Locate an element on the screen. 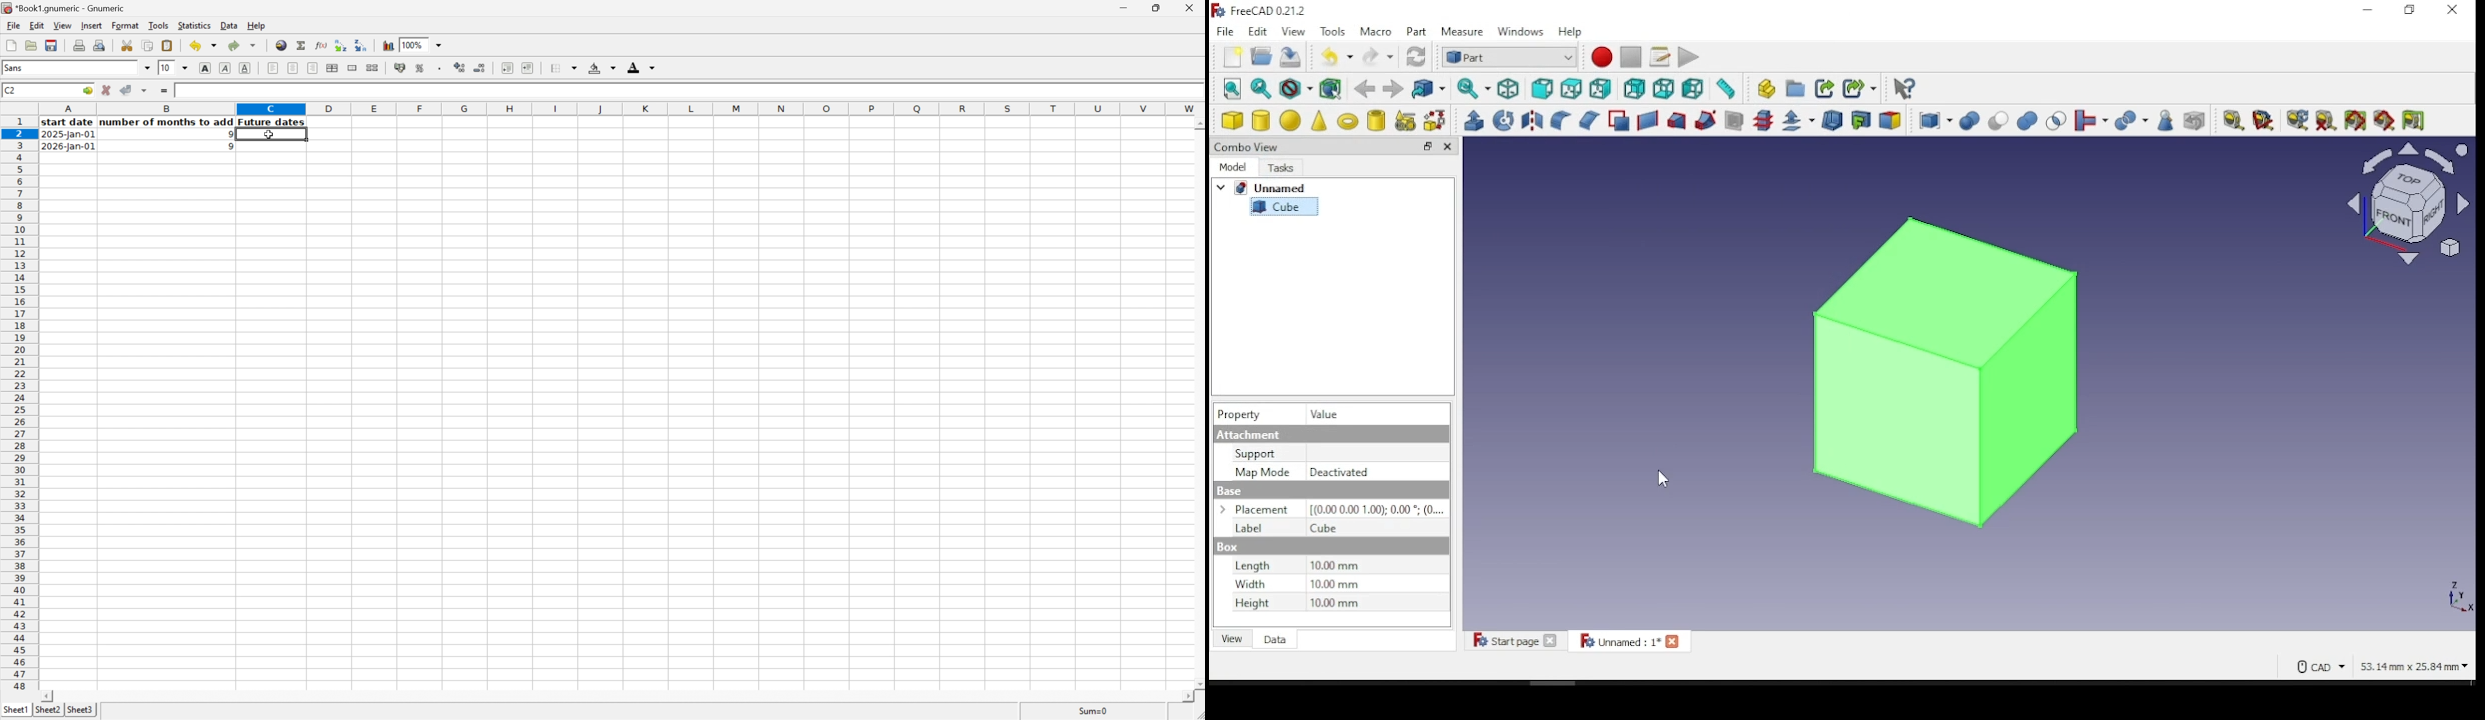  Copy selection is located at coordinates (148, 45).